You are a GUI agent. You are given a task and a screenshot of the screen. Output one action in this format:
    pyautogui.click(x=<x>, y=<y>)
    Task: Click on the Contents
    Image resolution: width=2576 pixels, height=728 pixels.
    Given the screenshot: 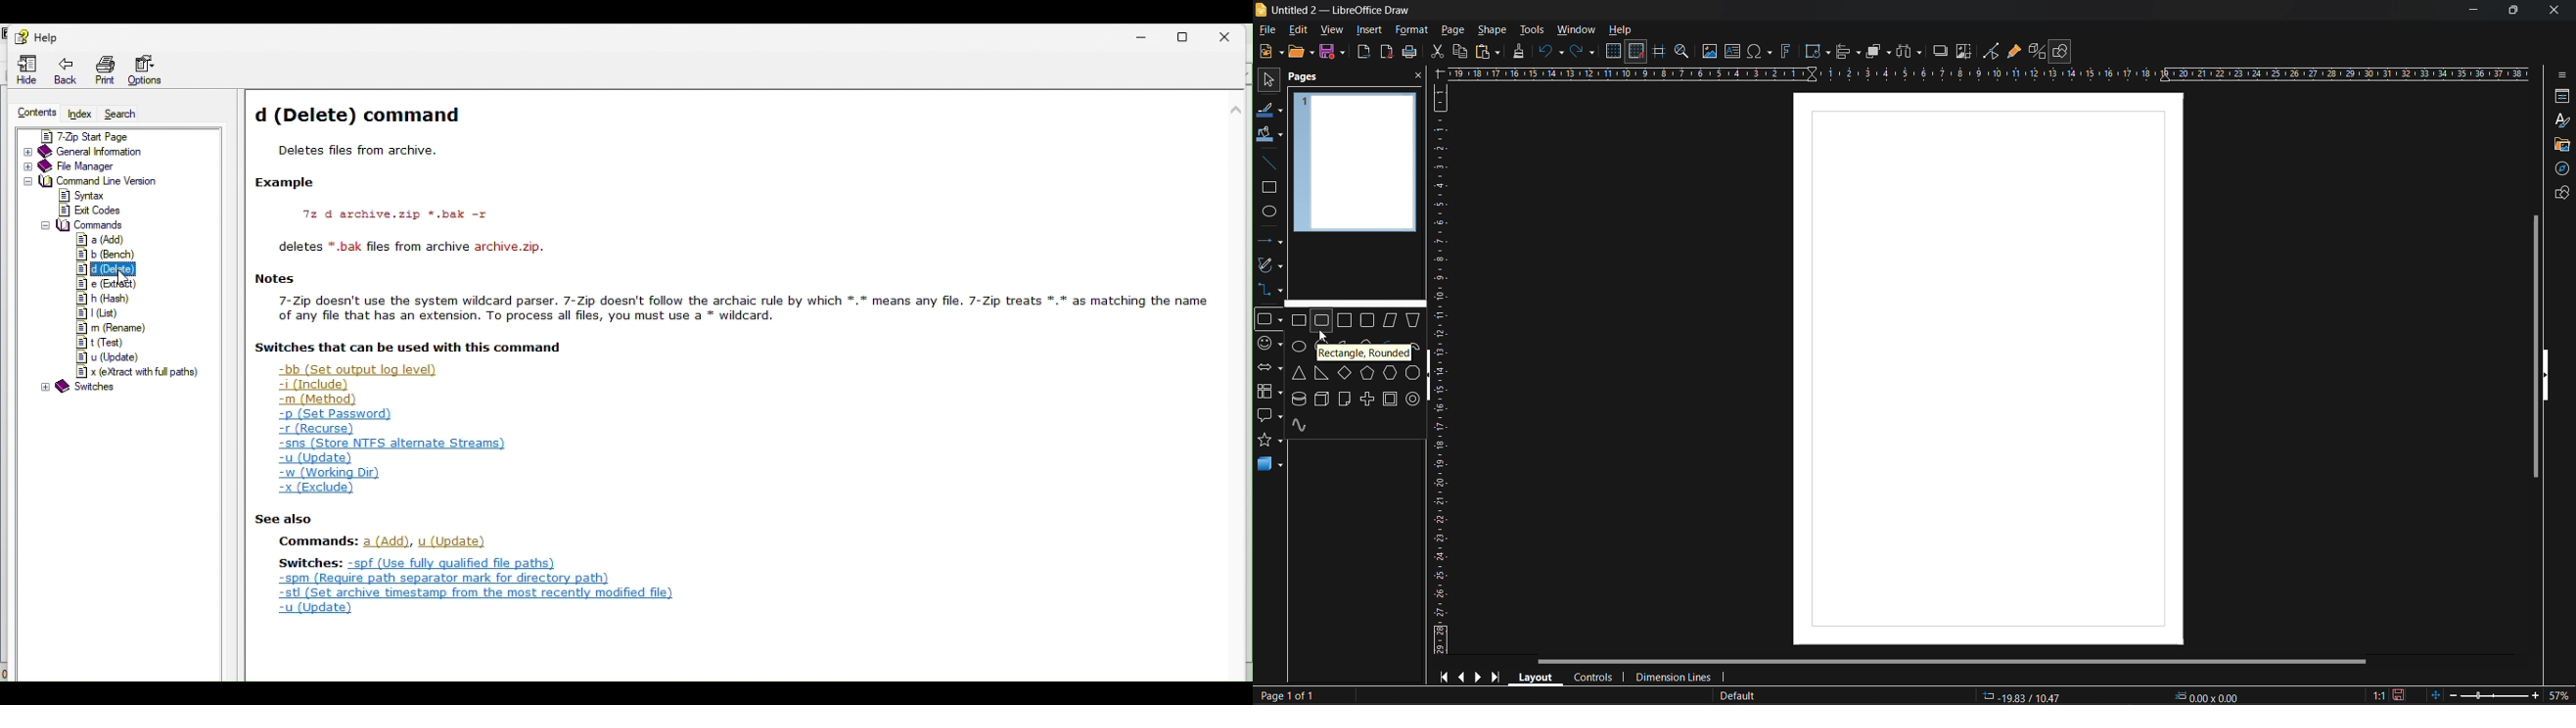 What is the action you would take?
    pyautogui.click(x=35, y=112)
    